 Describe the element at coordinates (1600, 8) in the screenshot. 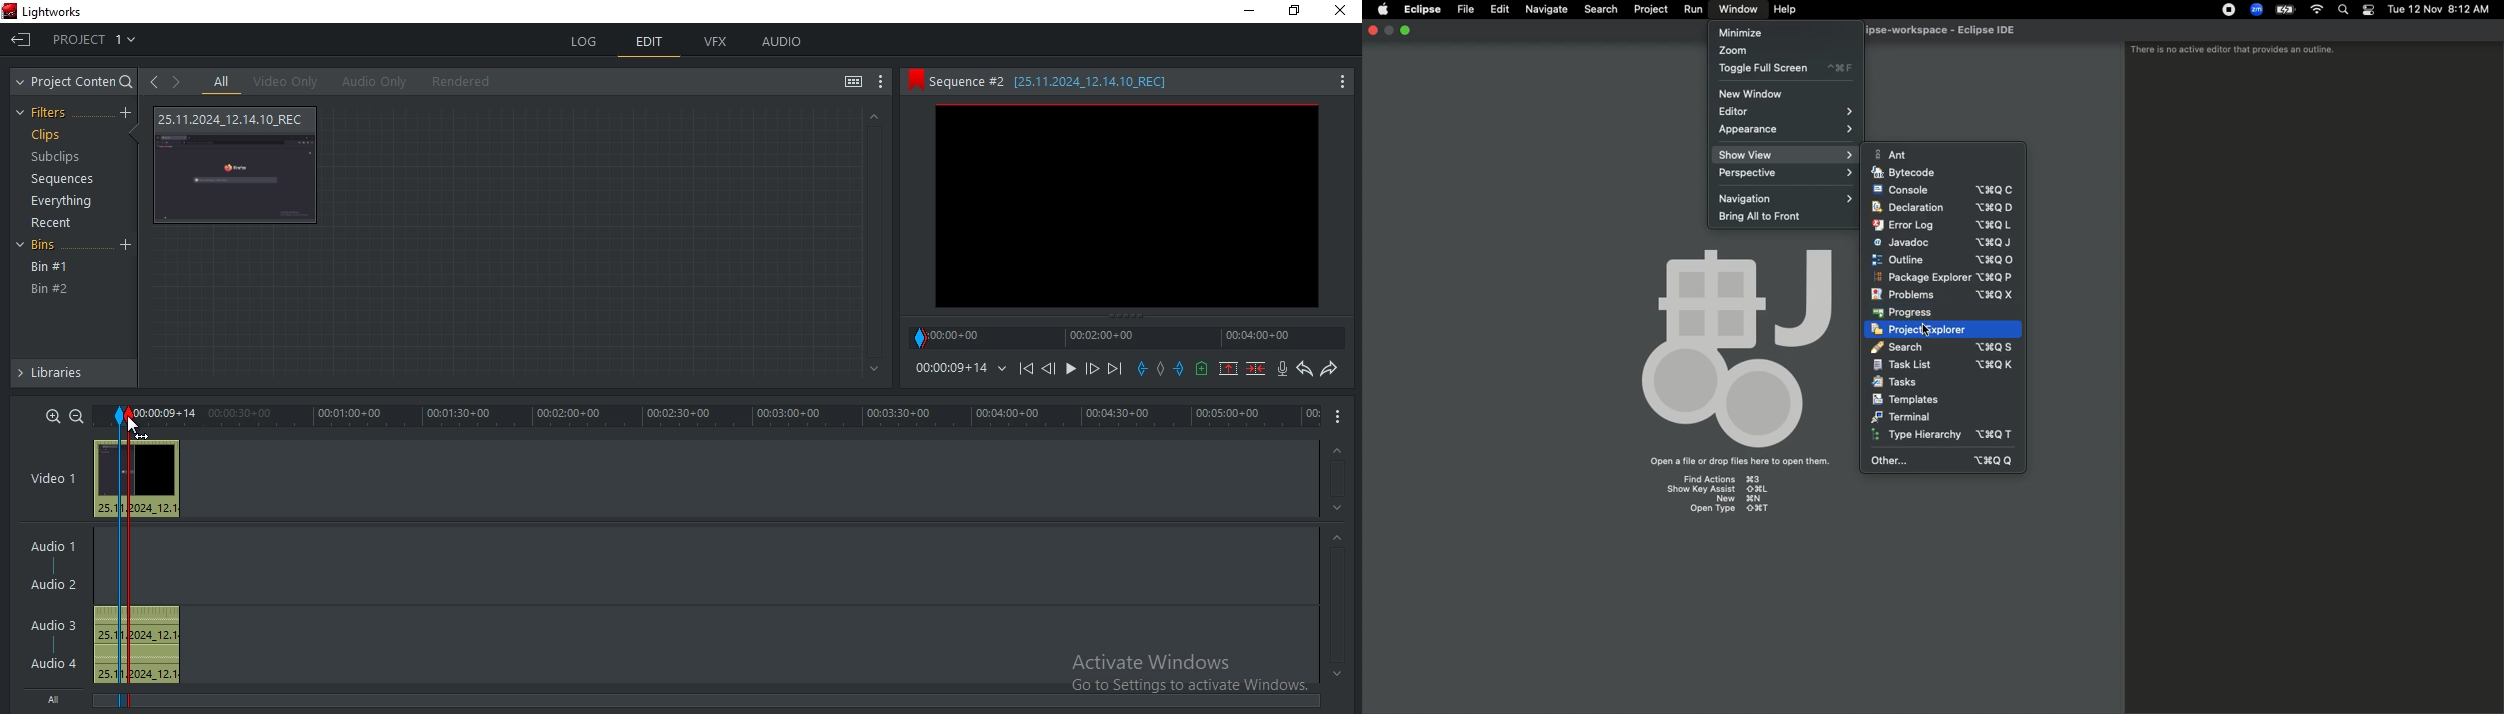

I see `Search` at that location.